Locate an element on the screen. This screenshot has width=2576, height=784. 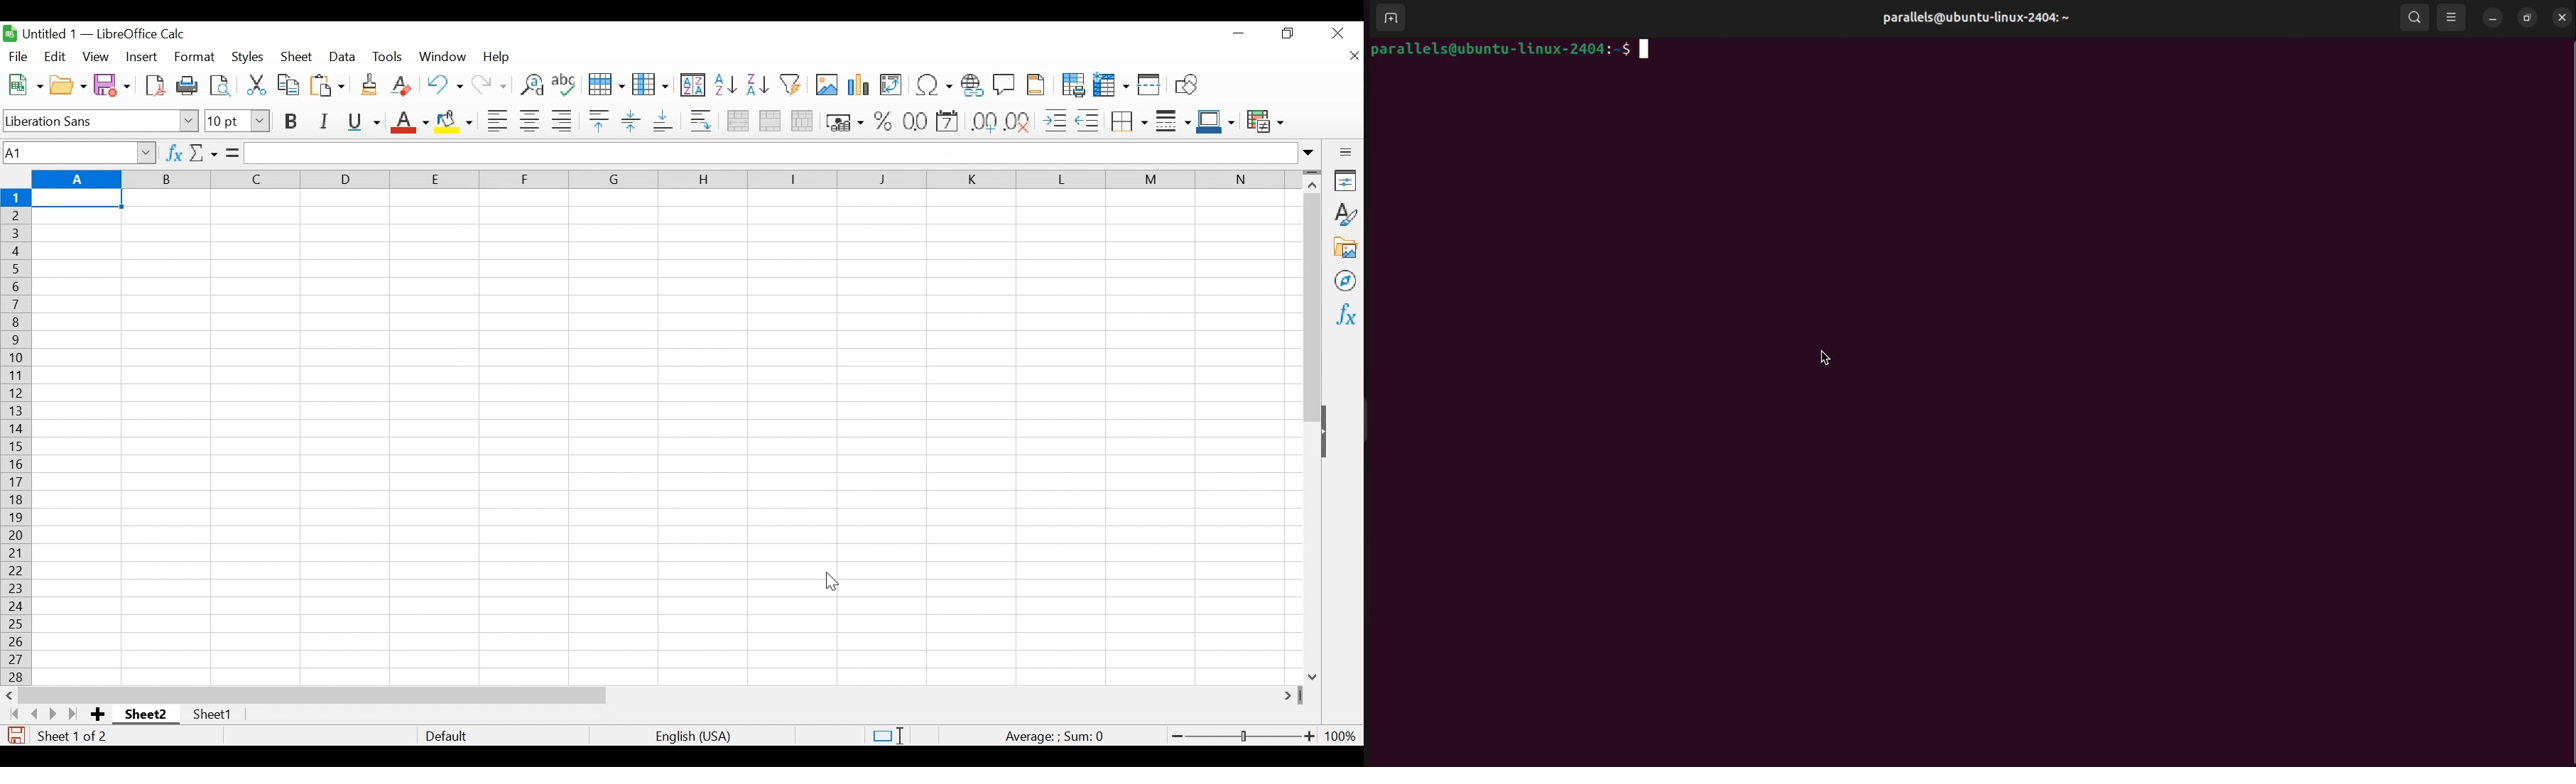
Center Vertically is located at coordinates (630, 121).